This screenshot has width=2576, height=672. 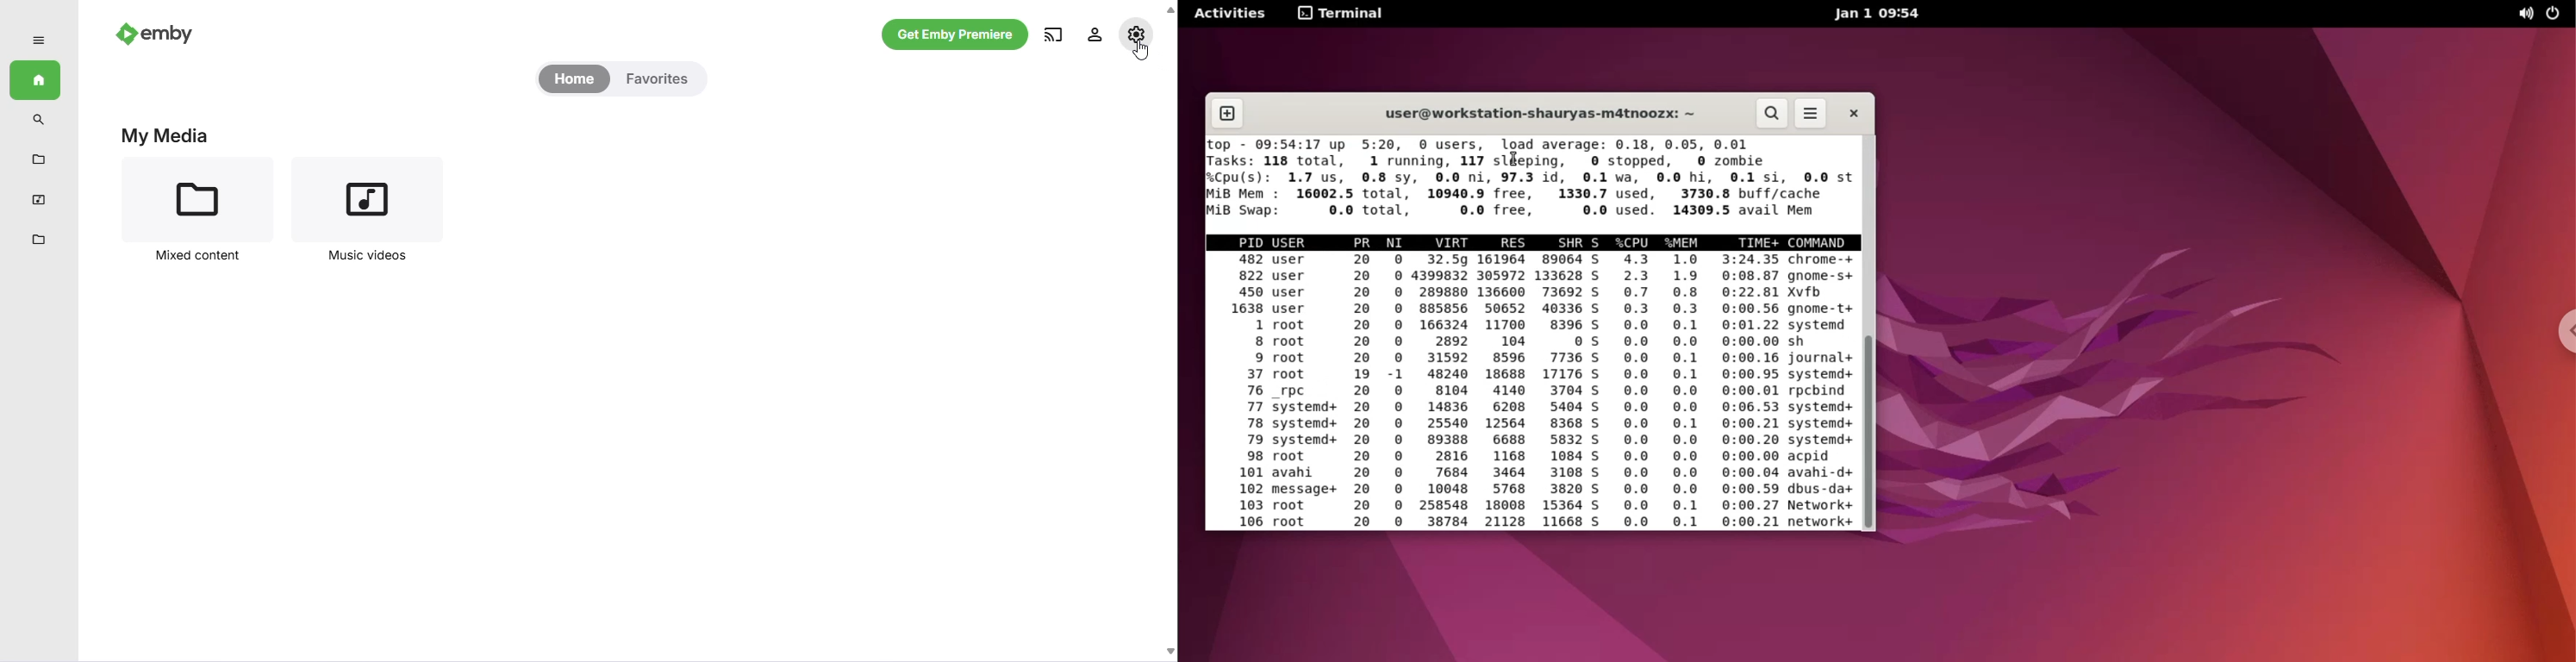 What do you see at coordinates (1599, 244) in the screenshot?
I see `S ` at bounding box center [1599, 244].